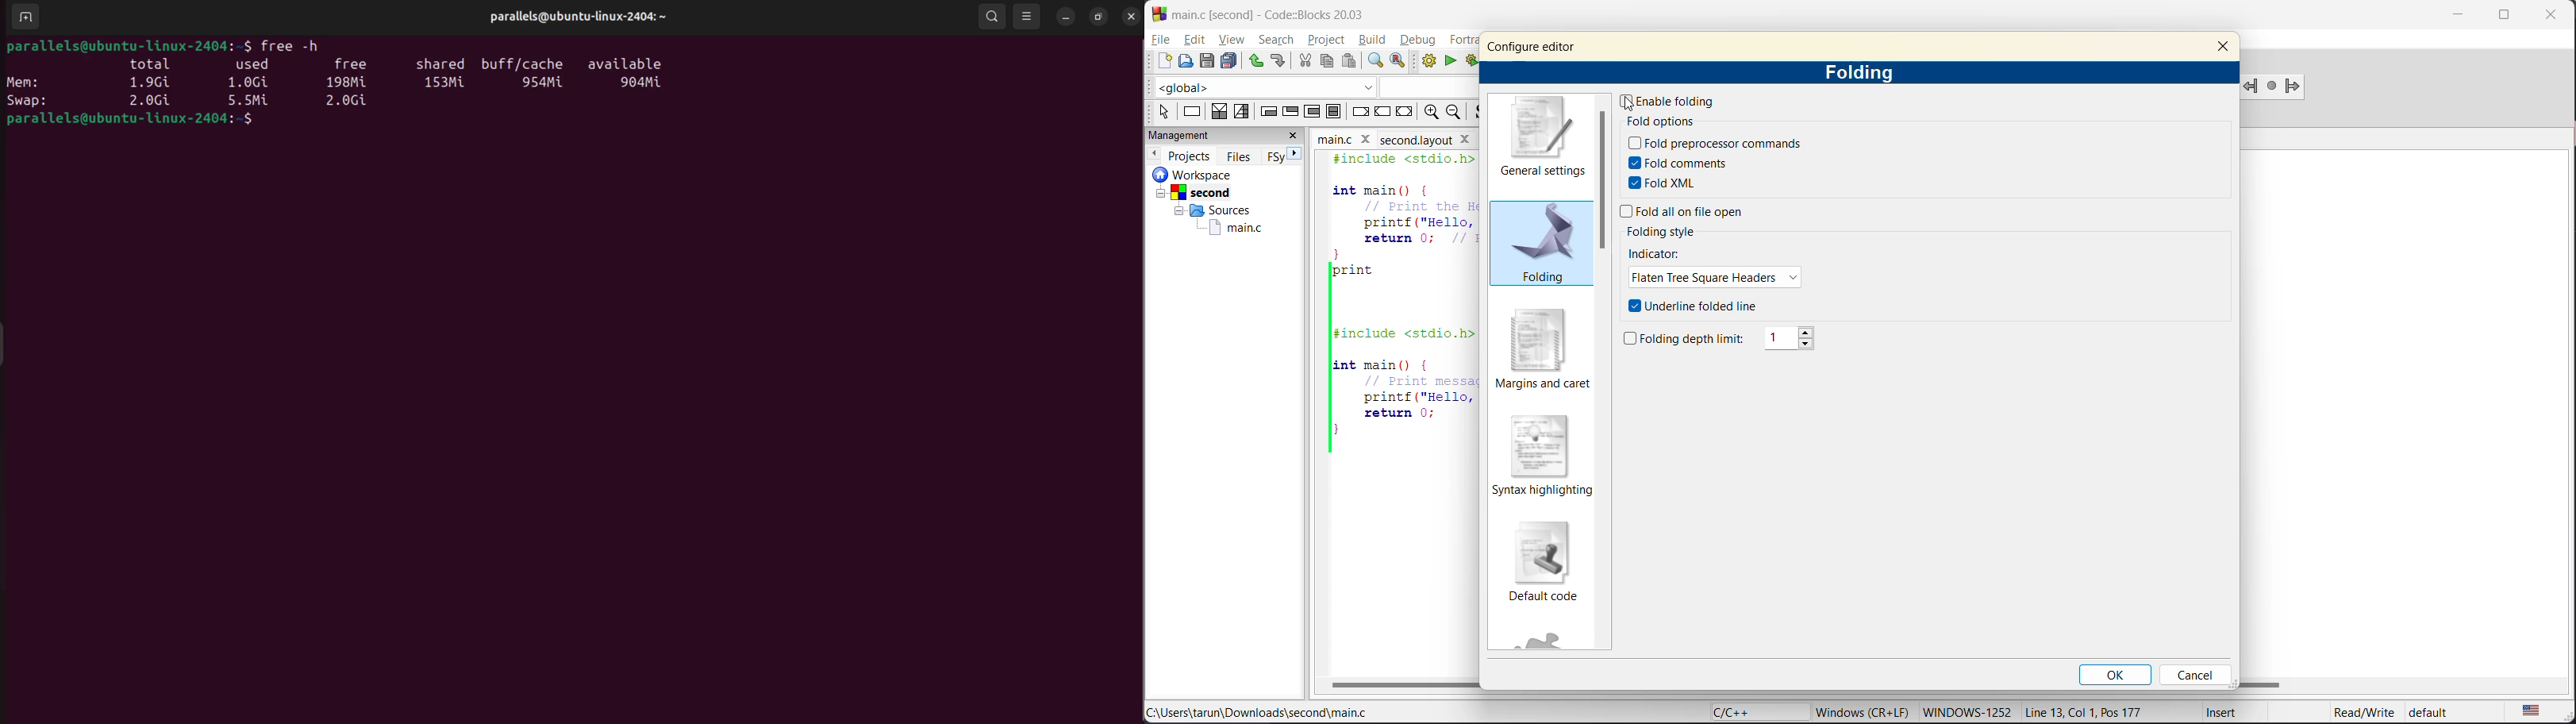  I want to click on entry condition loop, so click(1267, 110).